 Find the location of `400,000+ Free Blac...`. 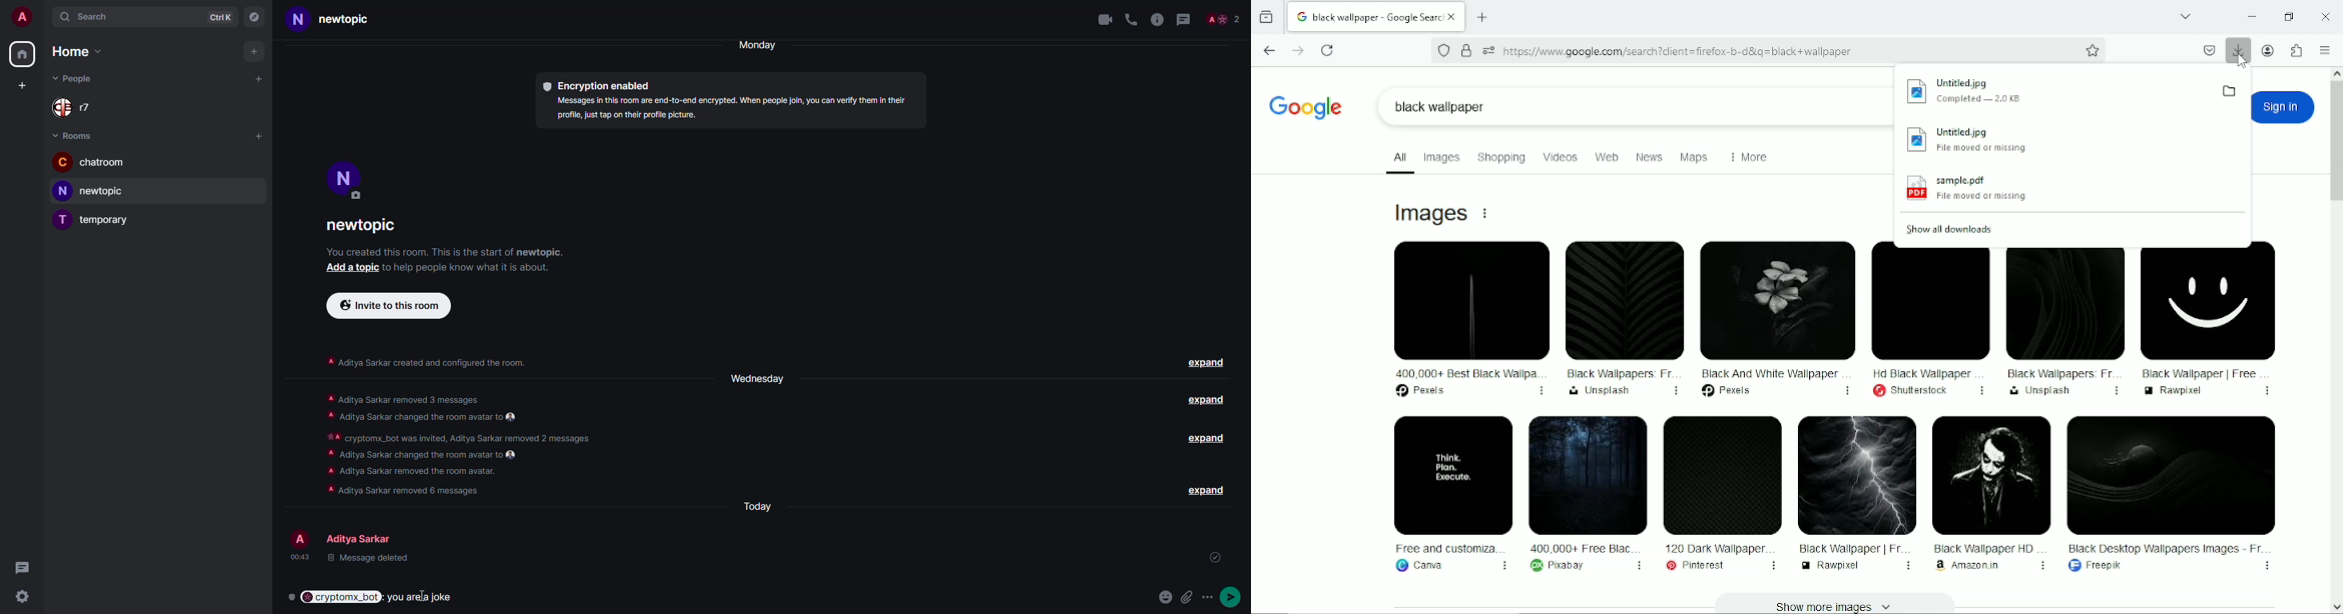

400,000+ Free Blac... is located at coordinates (1584, 496).